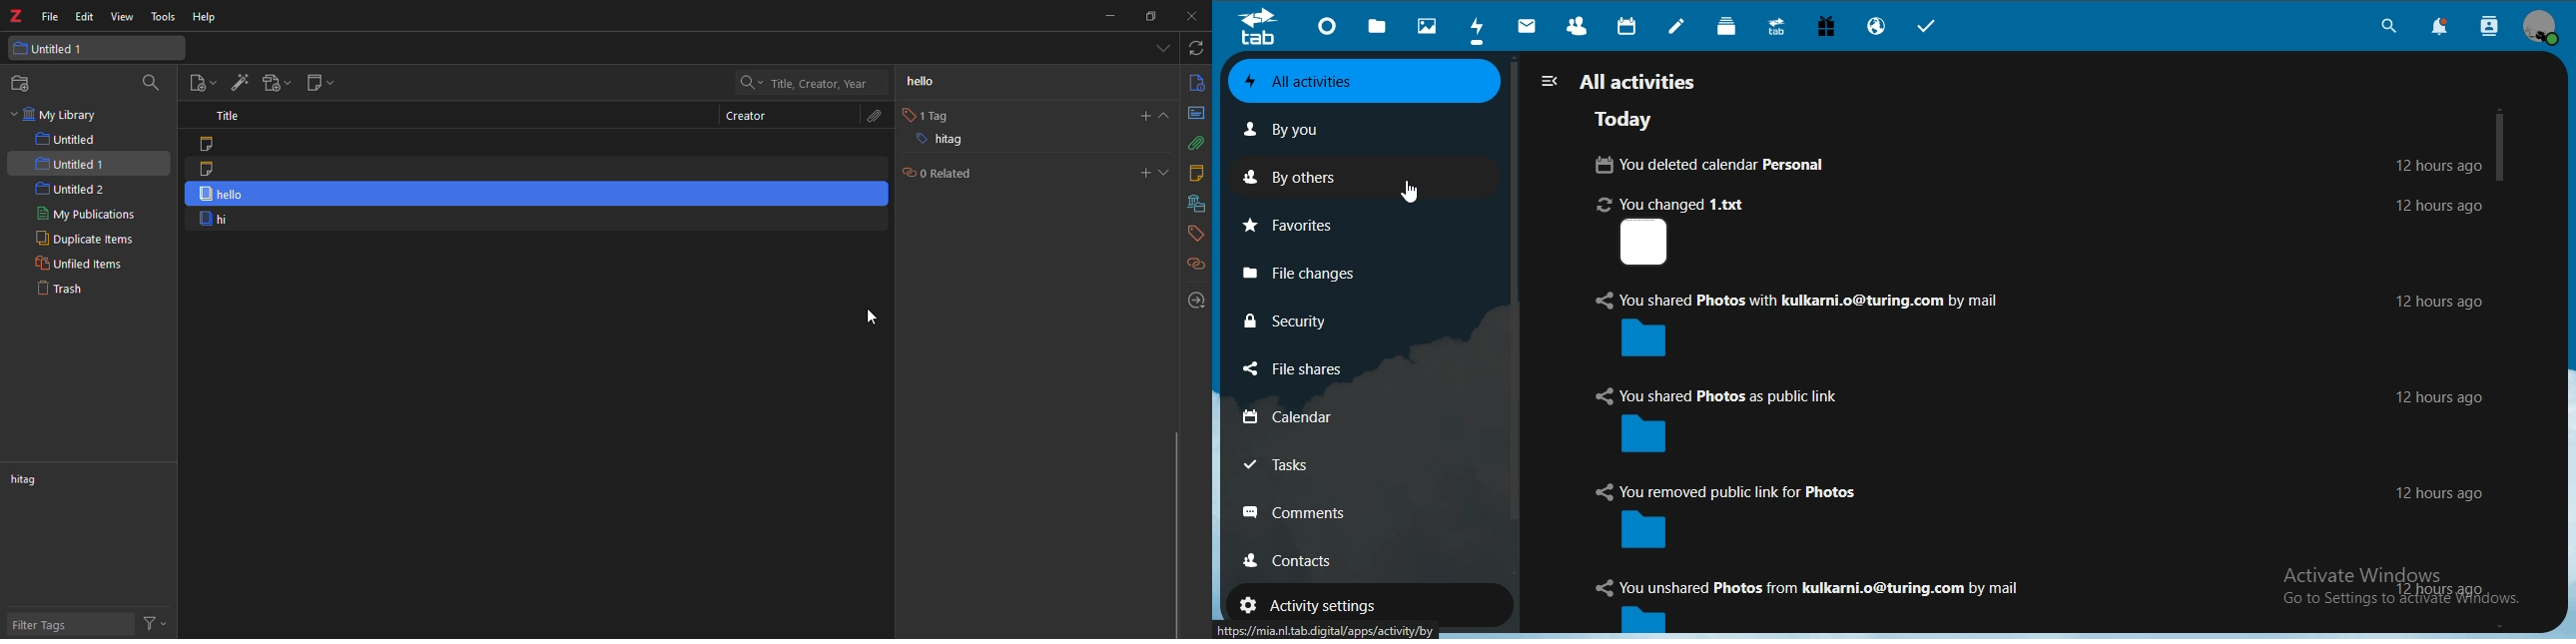 Image resolution: width=2576 pixels, height=644 pixels. I want to click on new note, so click(321, 85).